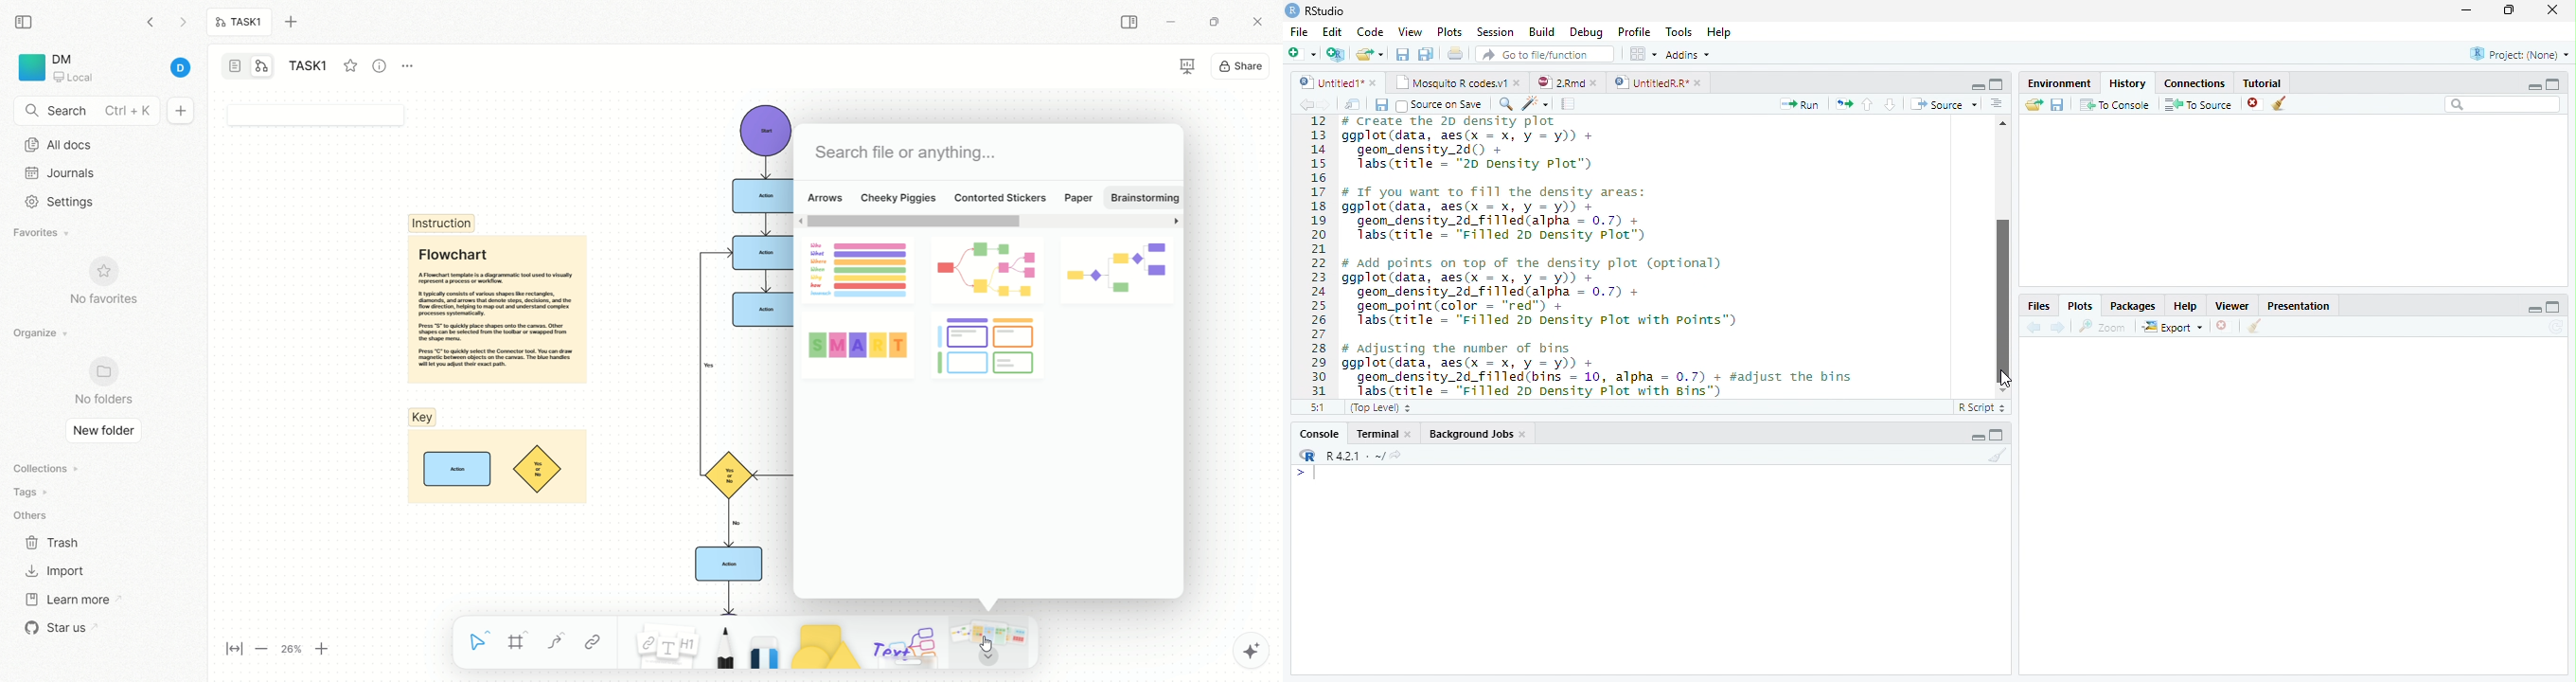 Image resolution: width=2576 pixels, height=700 pixels. Describe the element at coordinates (2105, 328) in the screenshot. I see `zoom` at that location.